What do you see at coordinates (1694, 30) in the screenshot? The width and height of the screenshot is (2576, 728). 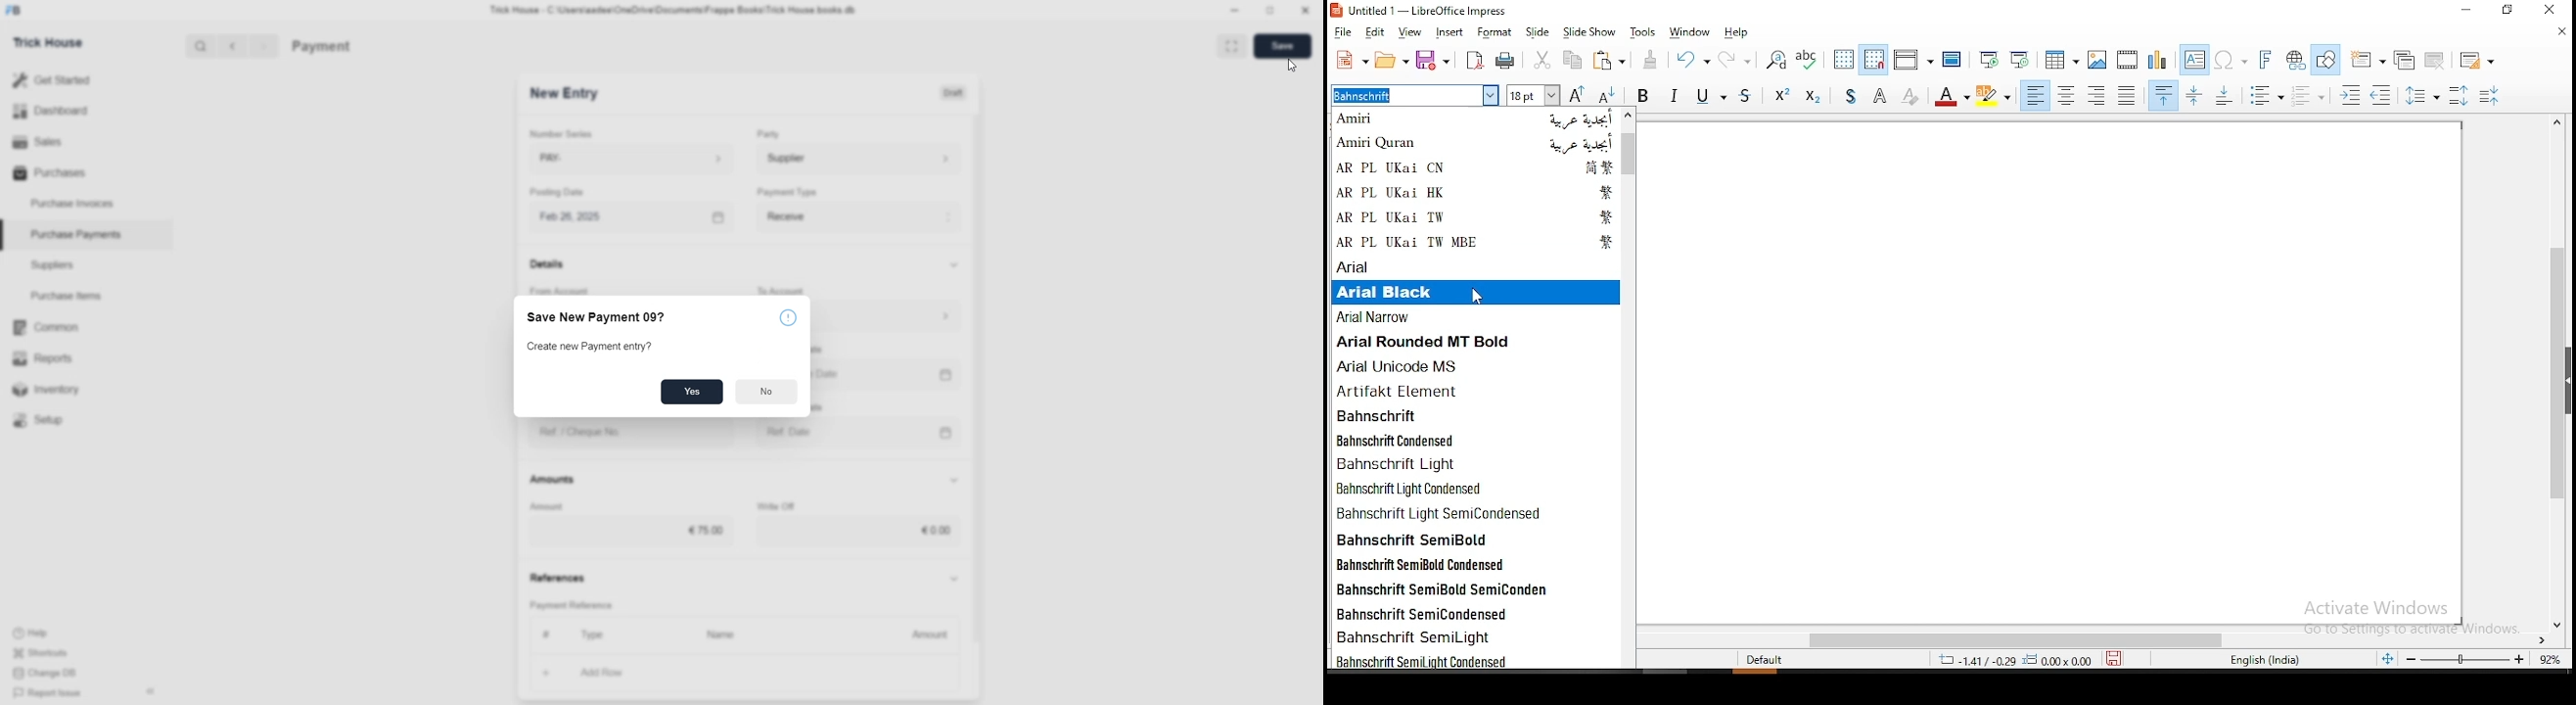 I see `window` at bounding box center [1694, 30].